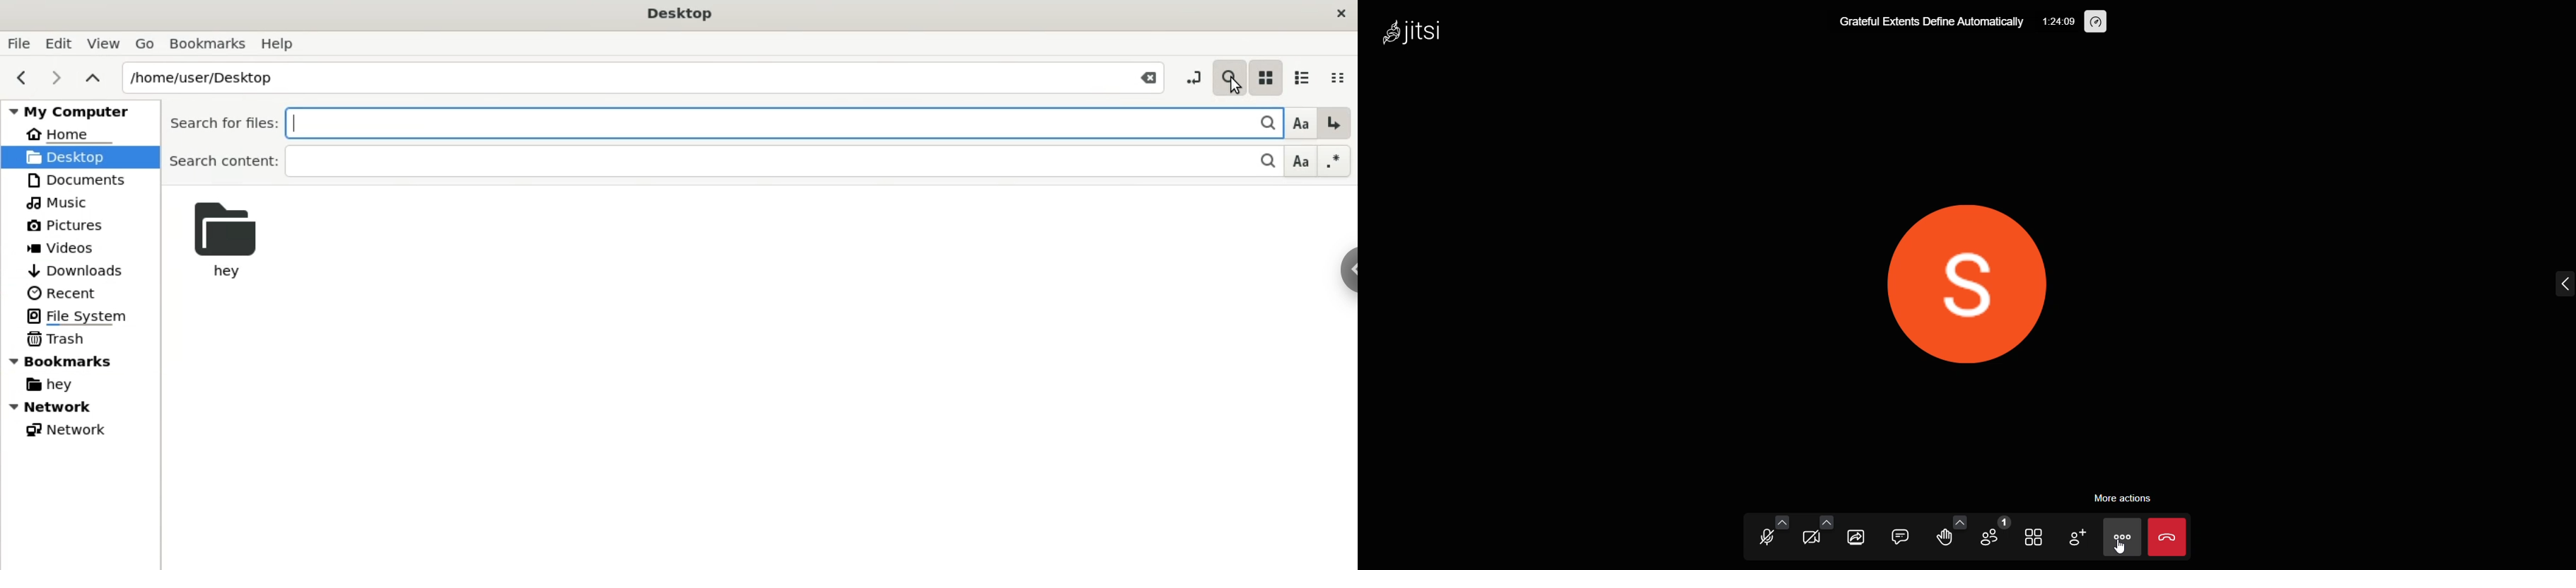 Image resolution: width=2576 pixels, height=588 pixels. What do you see at coordinates (2123, 538) in the screenshot?
I see `more` at bounding box center [2123, 538].